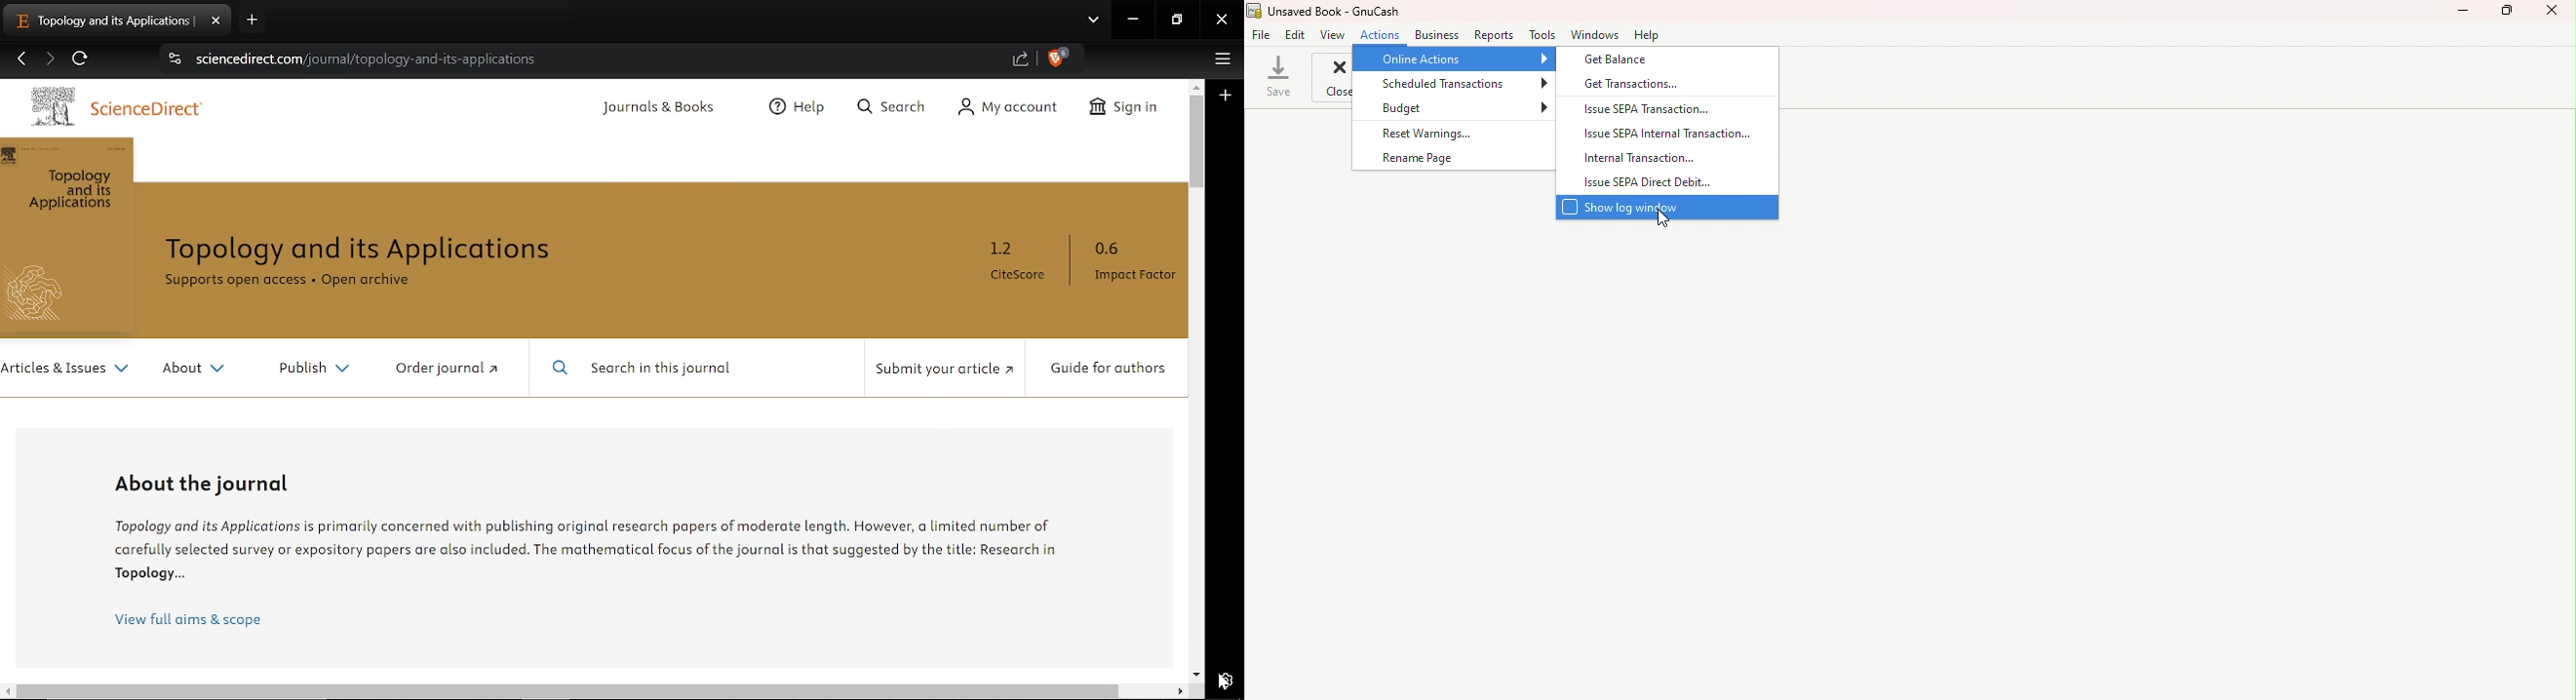 The height and width of the screenshot is (700, 2576). I want to click on Internal transaction, so click(1666, 158).